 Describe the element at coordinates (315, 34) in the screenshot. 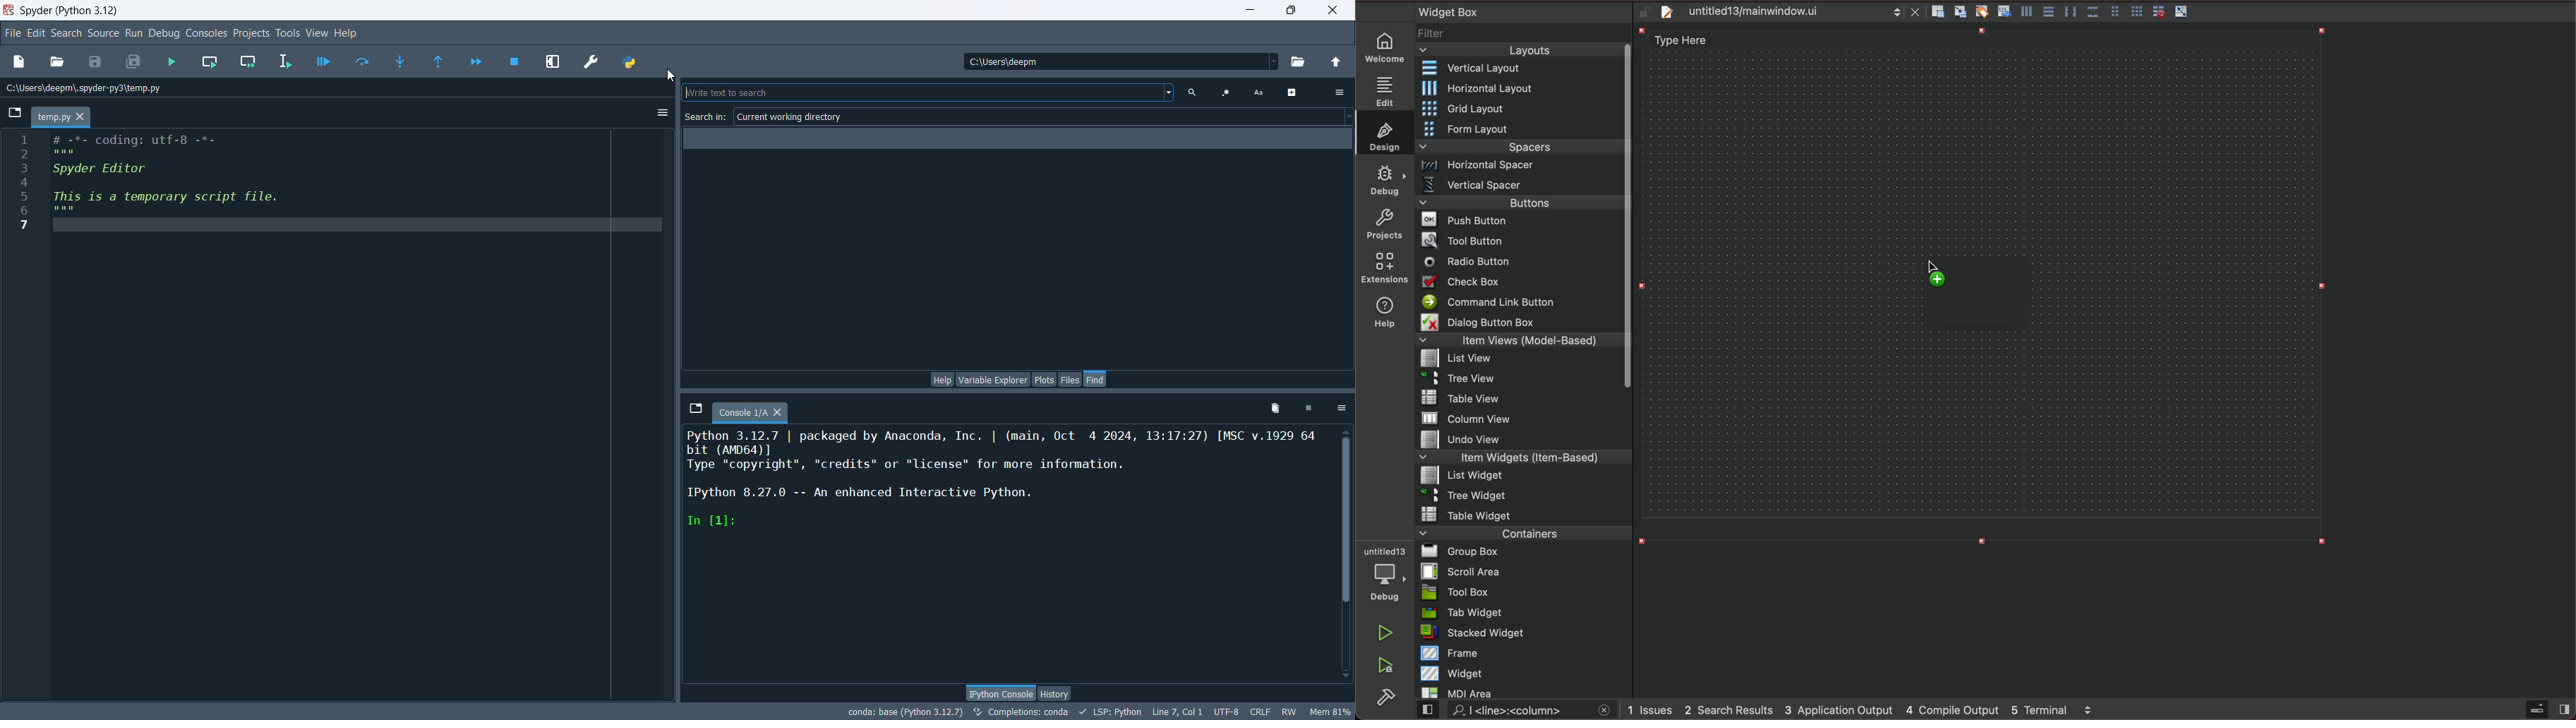

I see `view` at that location.